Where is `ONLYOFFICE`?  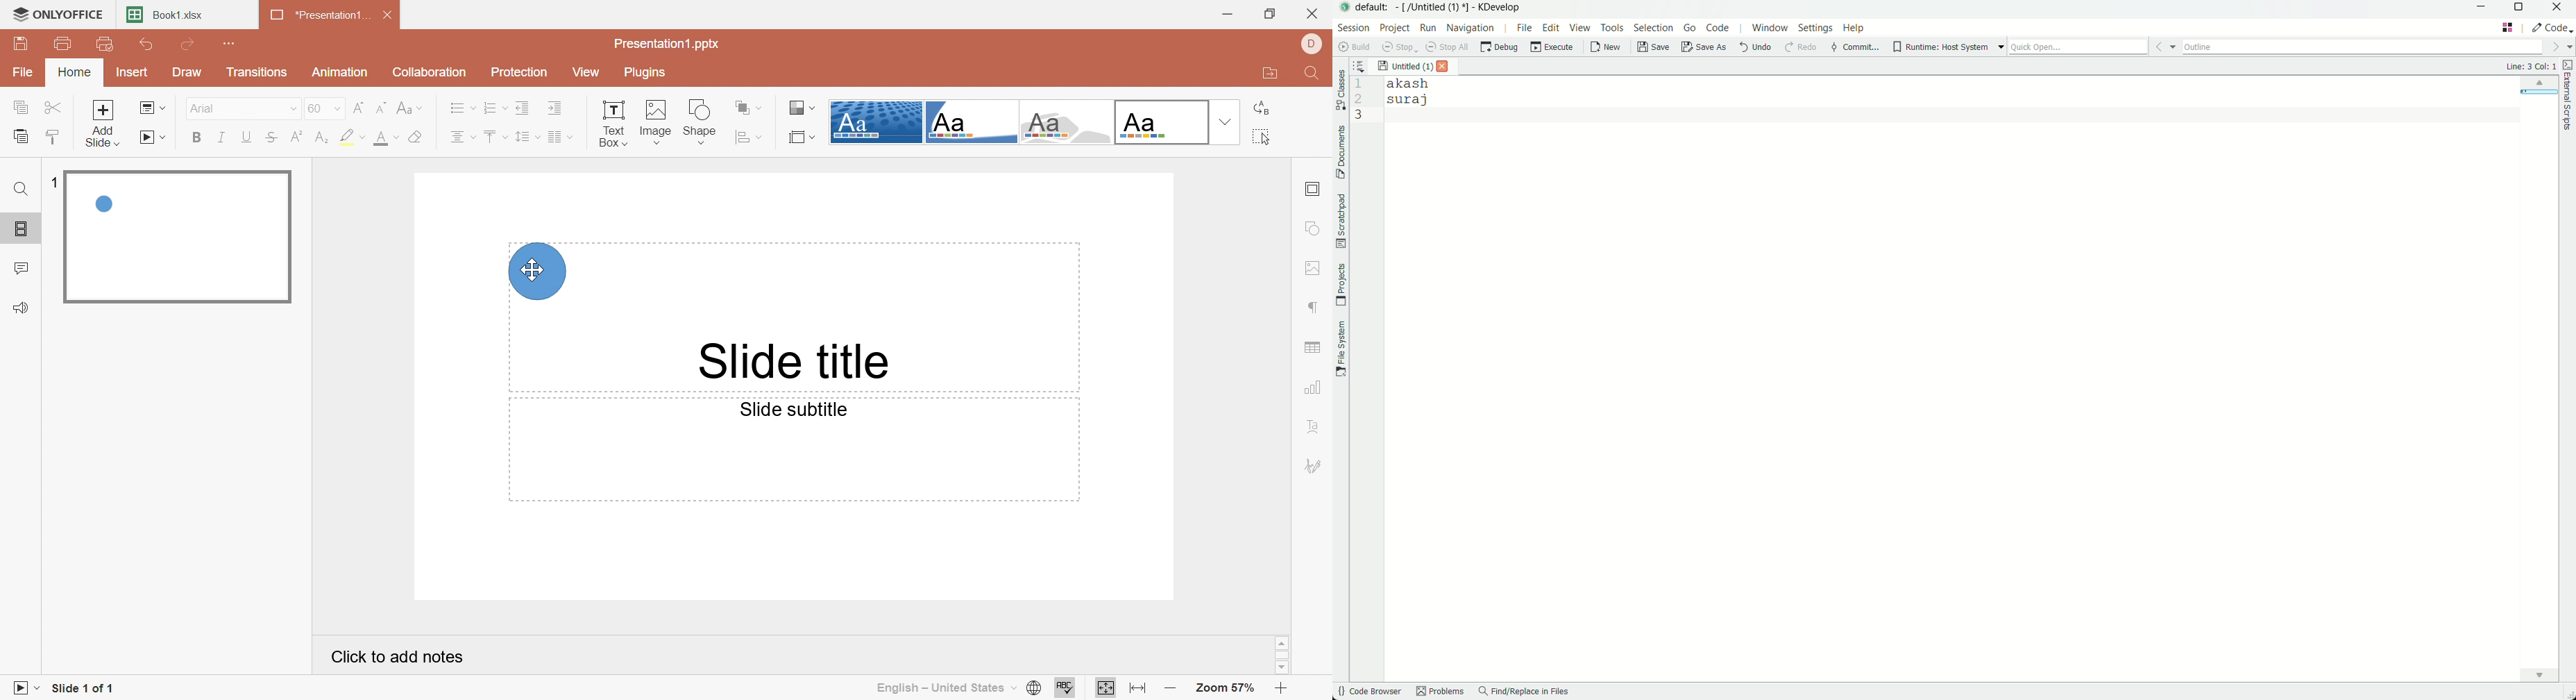 ONLYOFFICE is located at coordinates (57, 12).